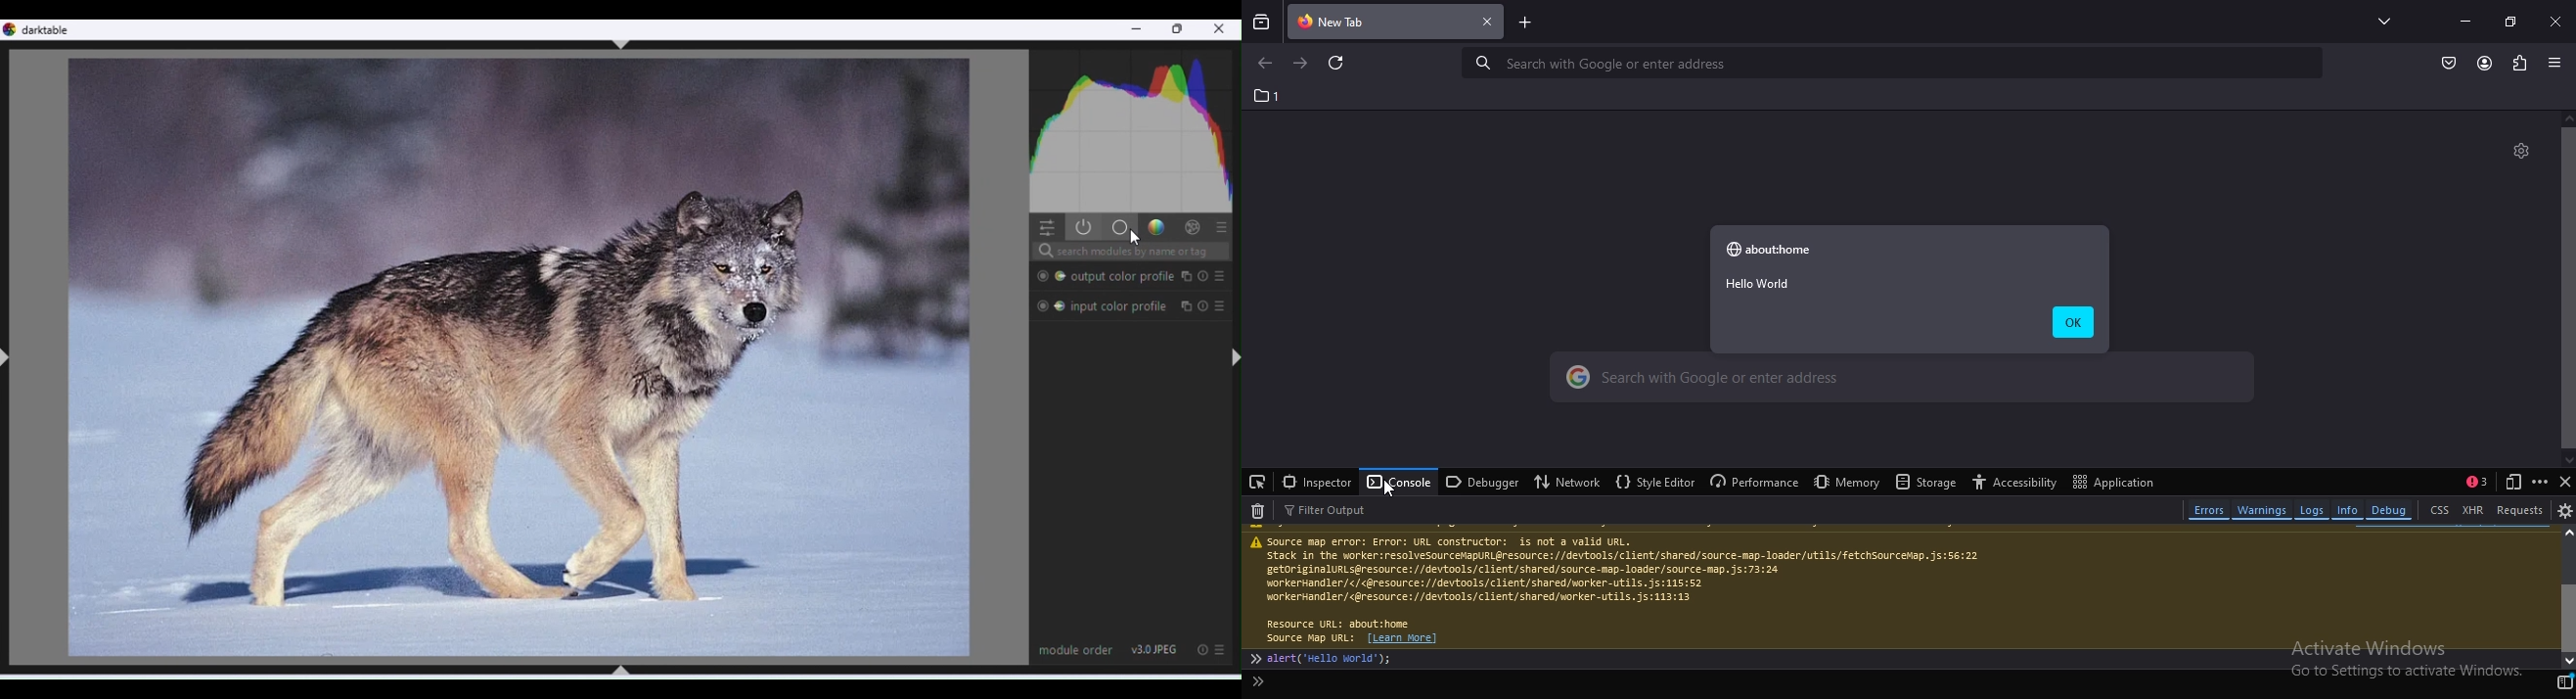 This screenshot has height=700, width=2576. Describe the element at coordinates (1156, 649) in the screenshot. I see `V 3.0 JPEG` at that location.